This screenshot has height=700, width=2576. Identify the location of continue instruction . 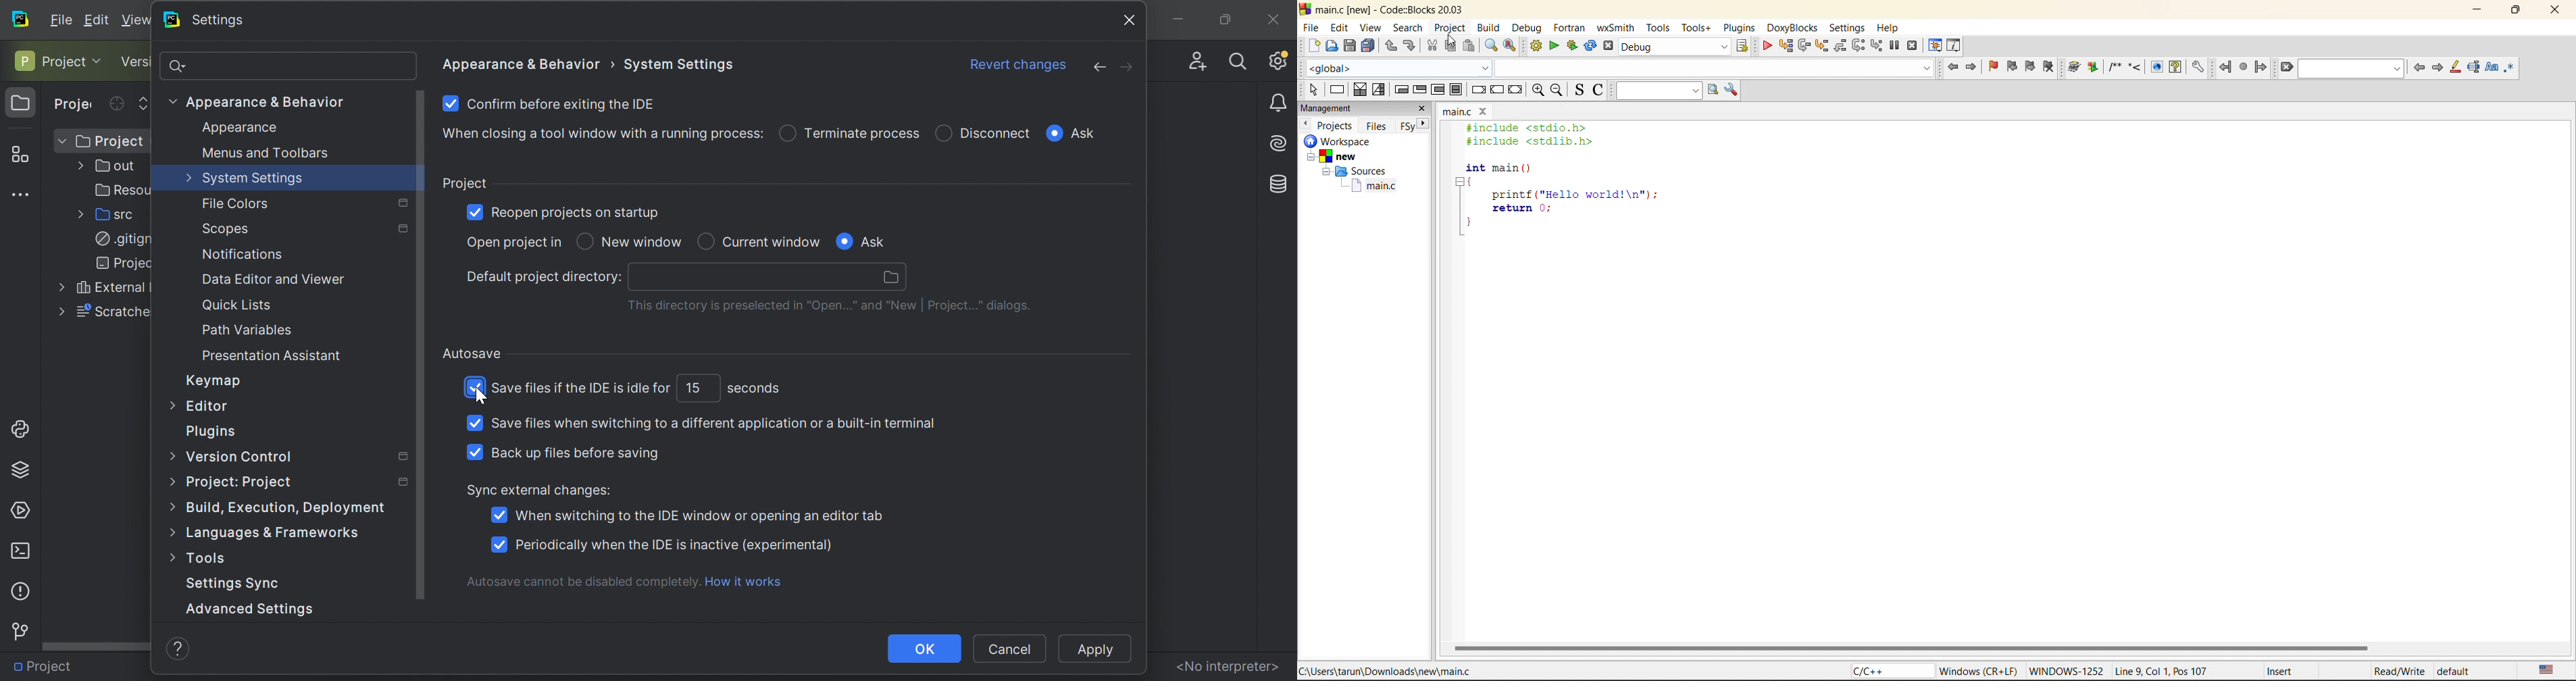
(1497, 91).